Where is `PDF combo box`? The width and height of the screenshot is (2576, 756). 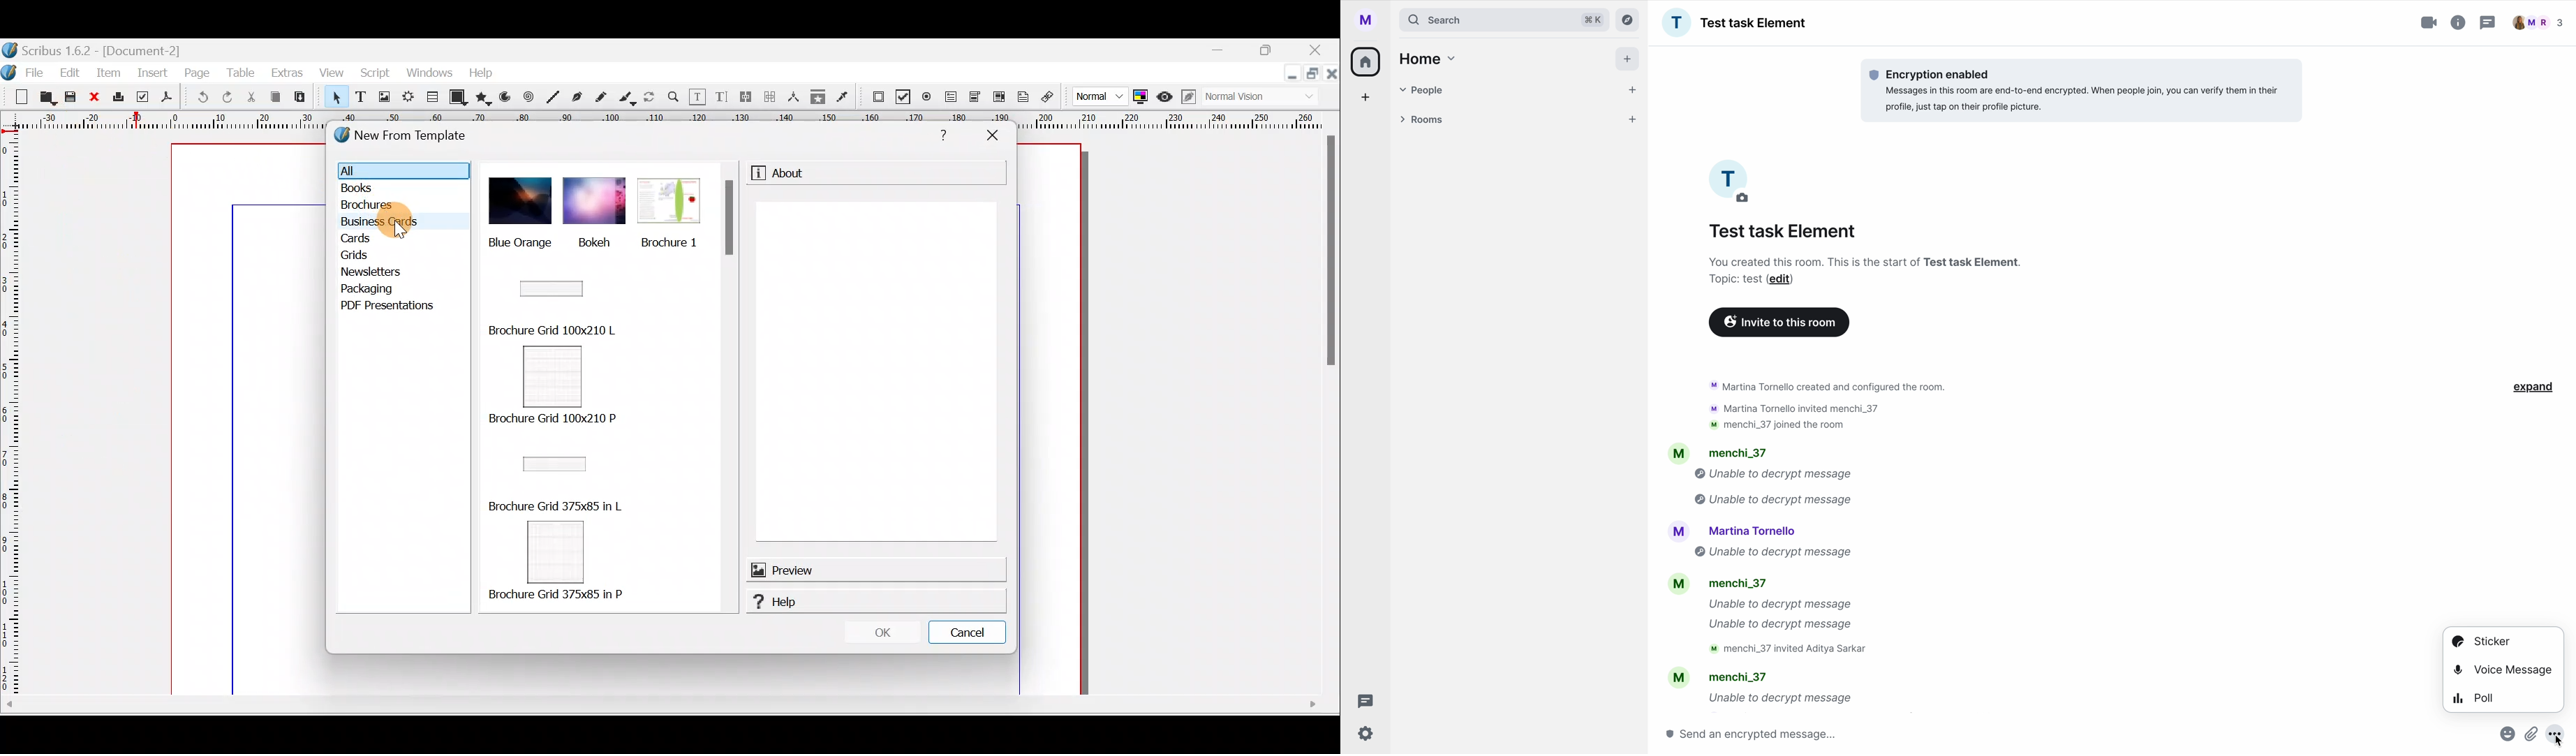 PDF combo box is located at coordinates (973, 97).